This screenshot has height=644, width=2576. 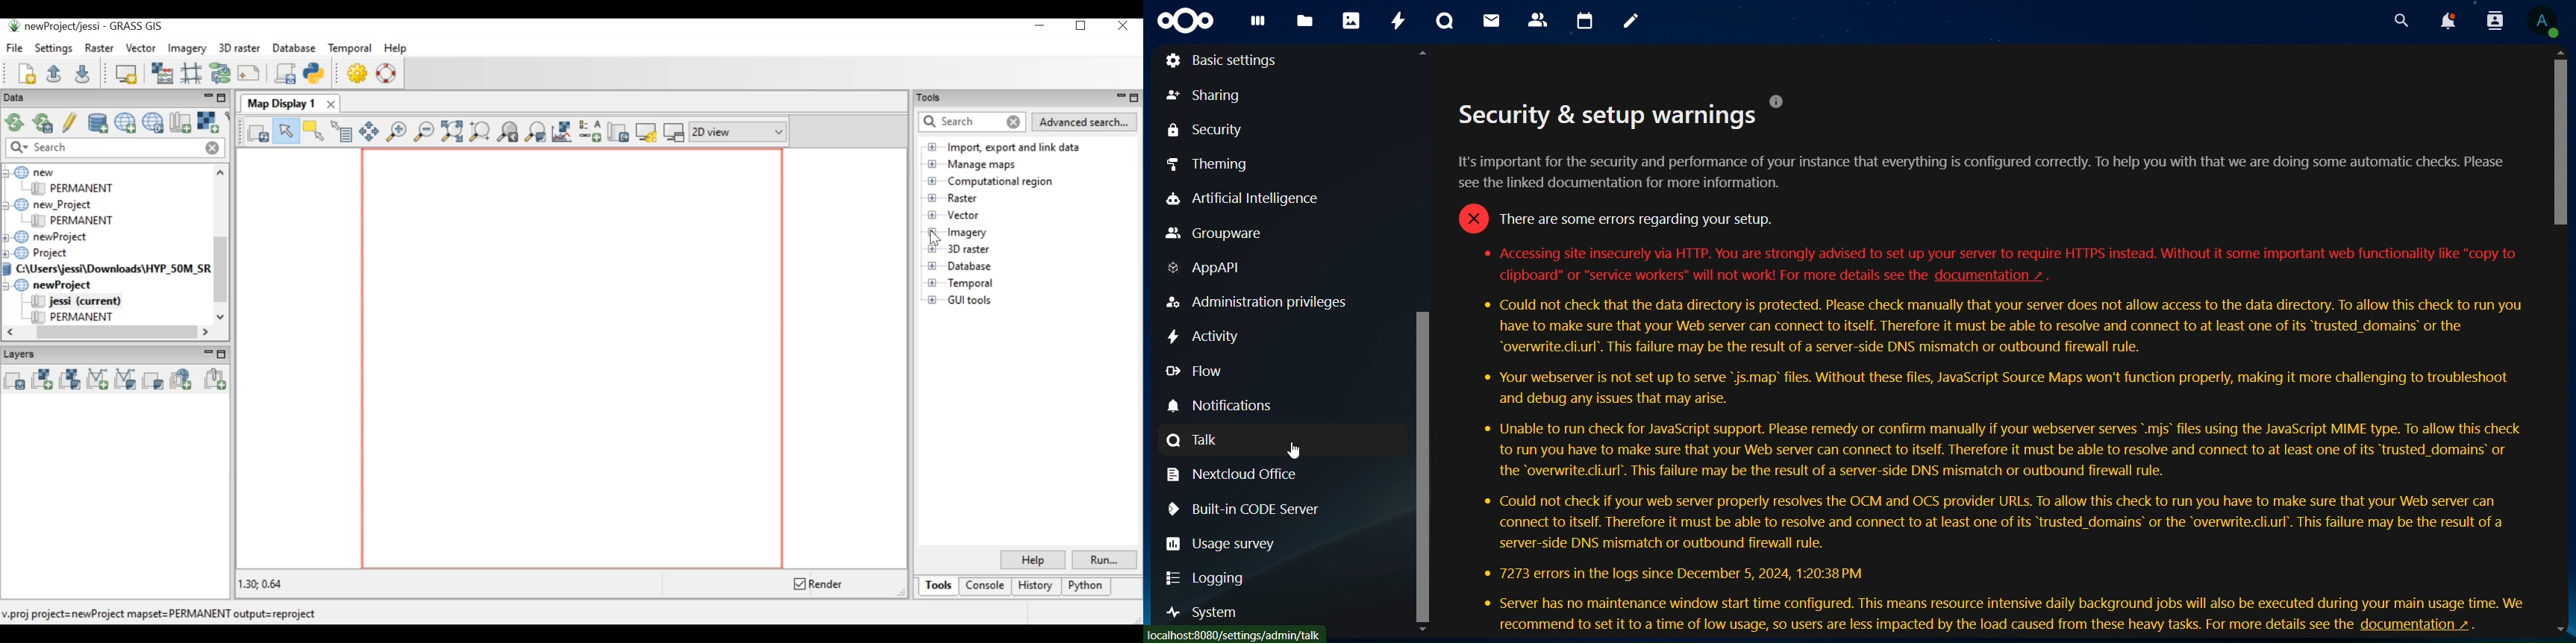 I want to click on sharing, so click(x=1201, y=95).